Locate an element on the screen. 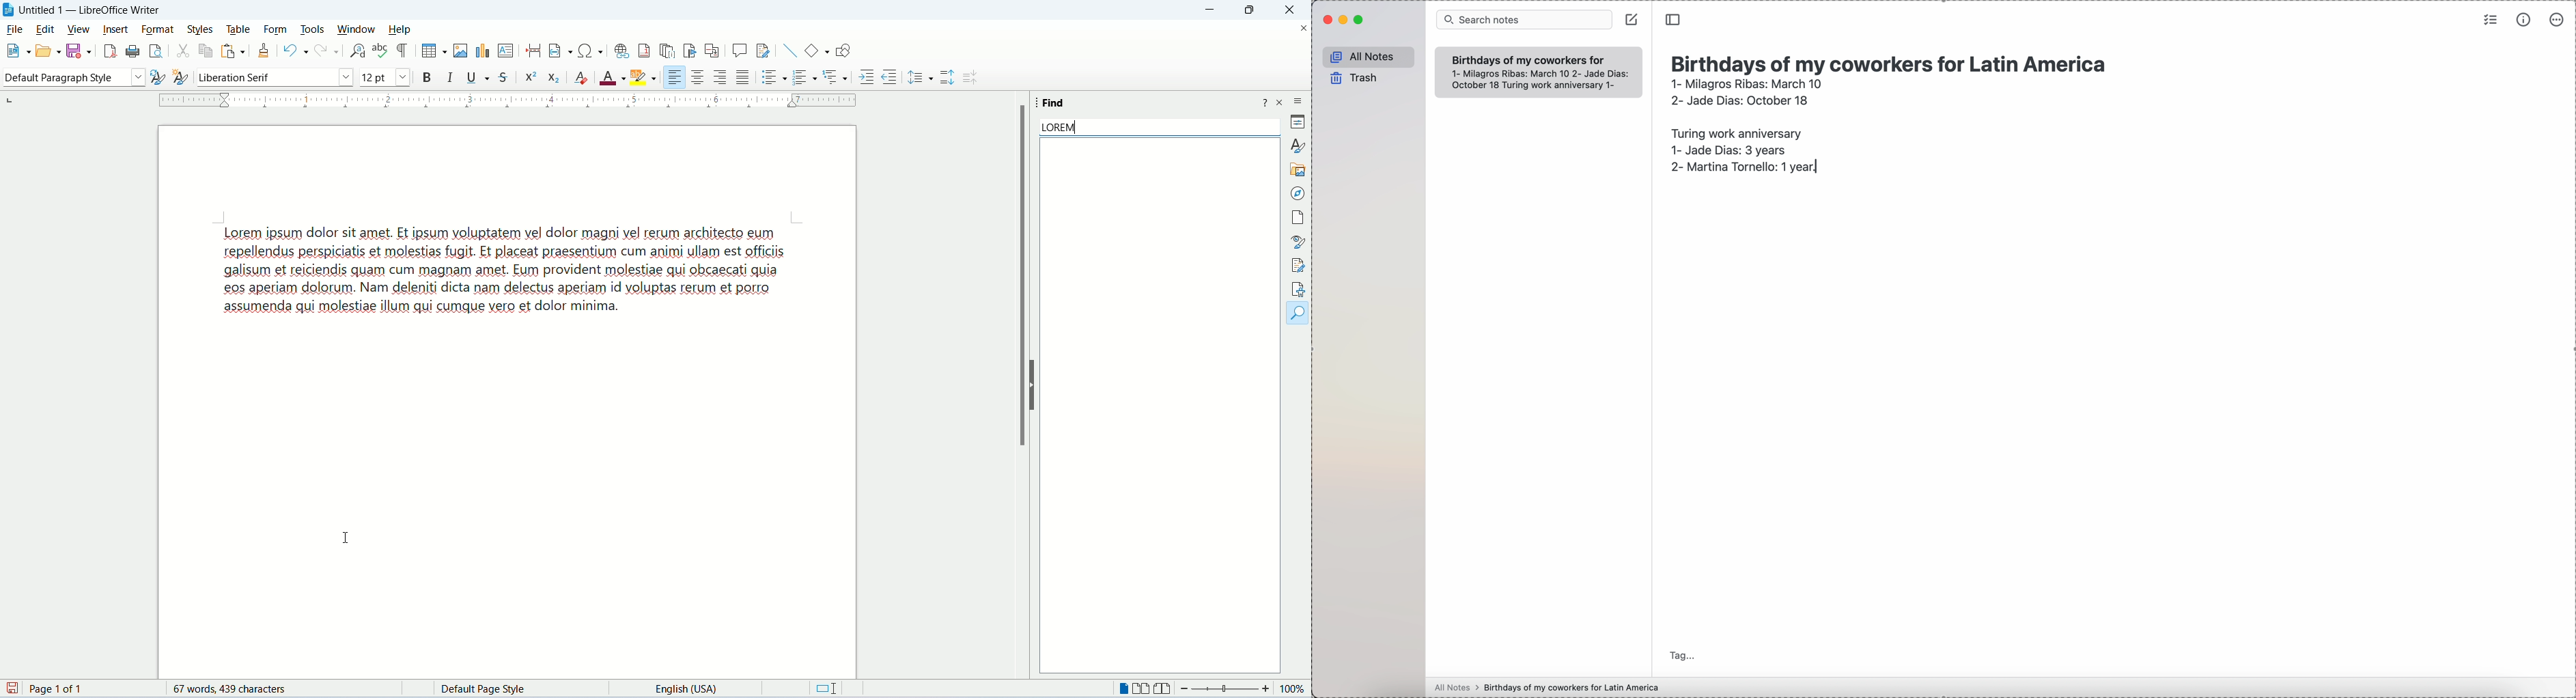 This screenshot has width=2576, height=700. underline is located at coordinates (477, 78).